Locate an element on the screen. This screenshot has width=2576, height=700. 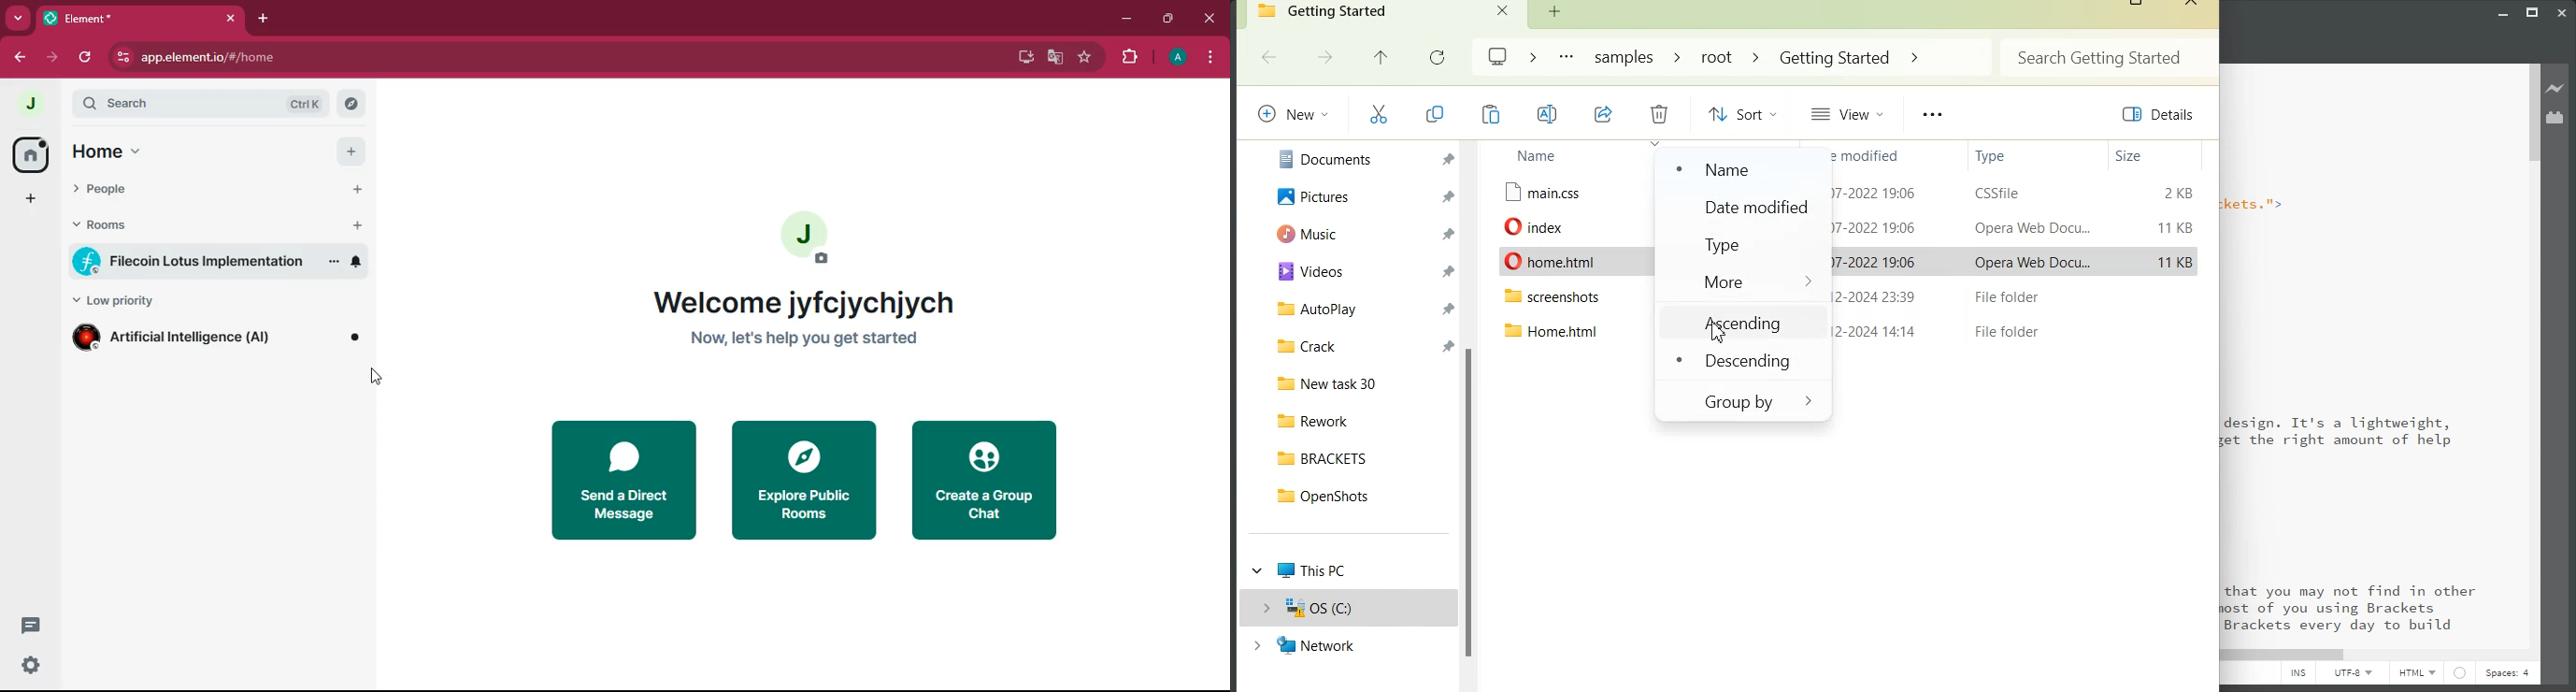
BRACKETS File is located at coordinates (1361, 458).